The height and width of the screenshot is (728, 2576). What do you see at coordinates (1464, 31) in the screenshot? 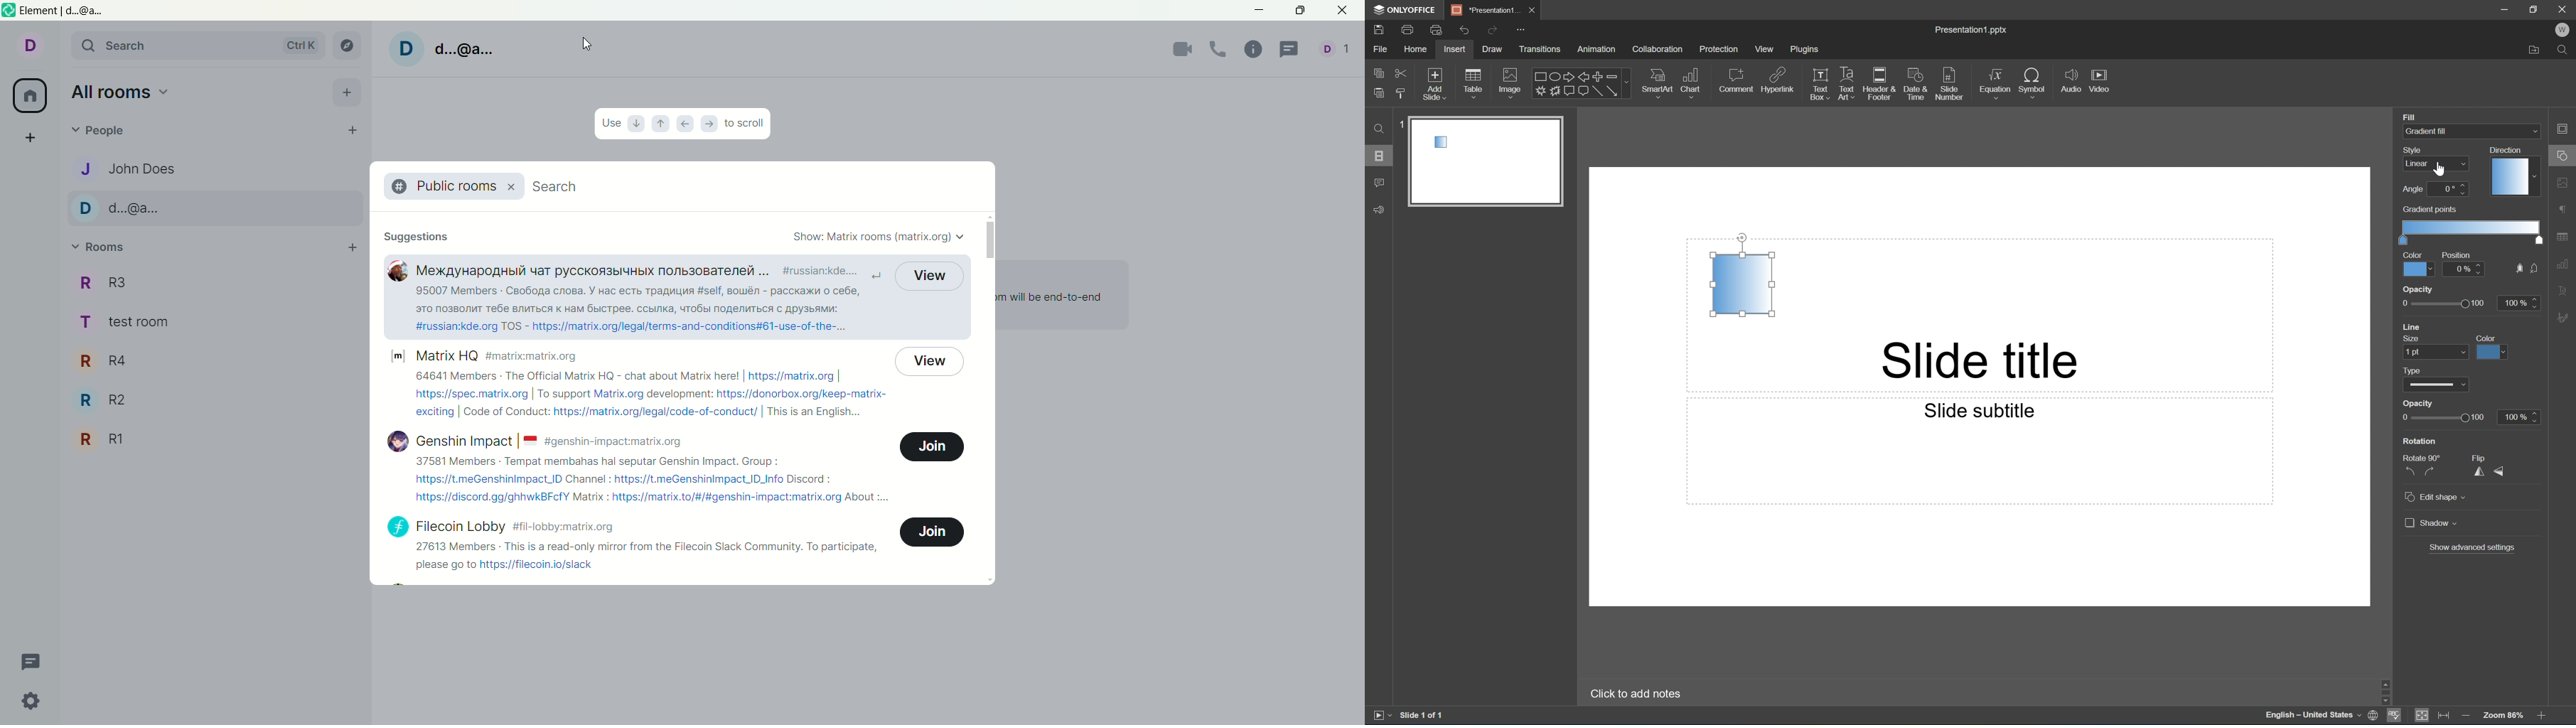
I see `Undo` at bounding box center [1464, 31].